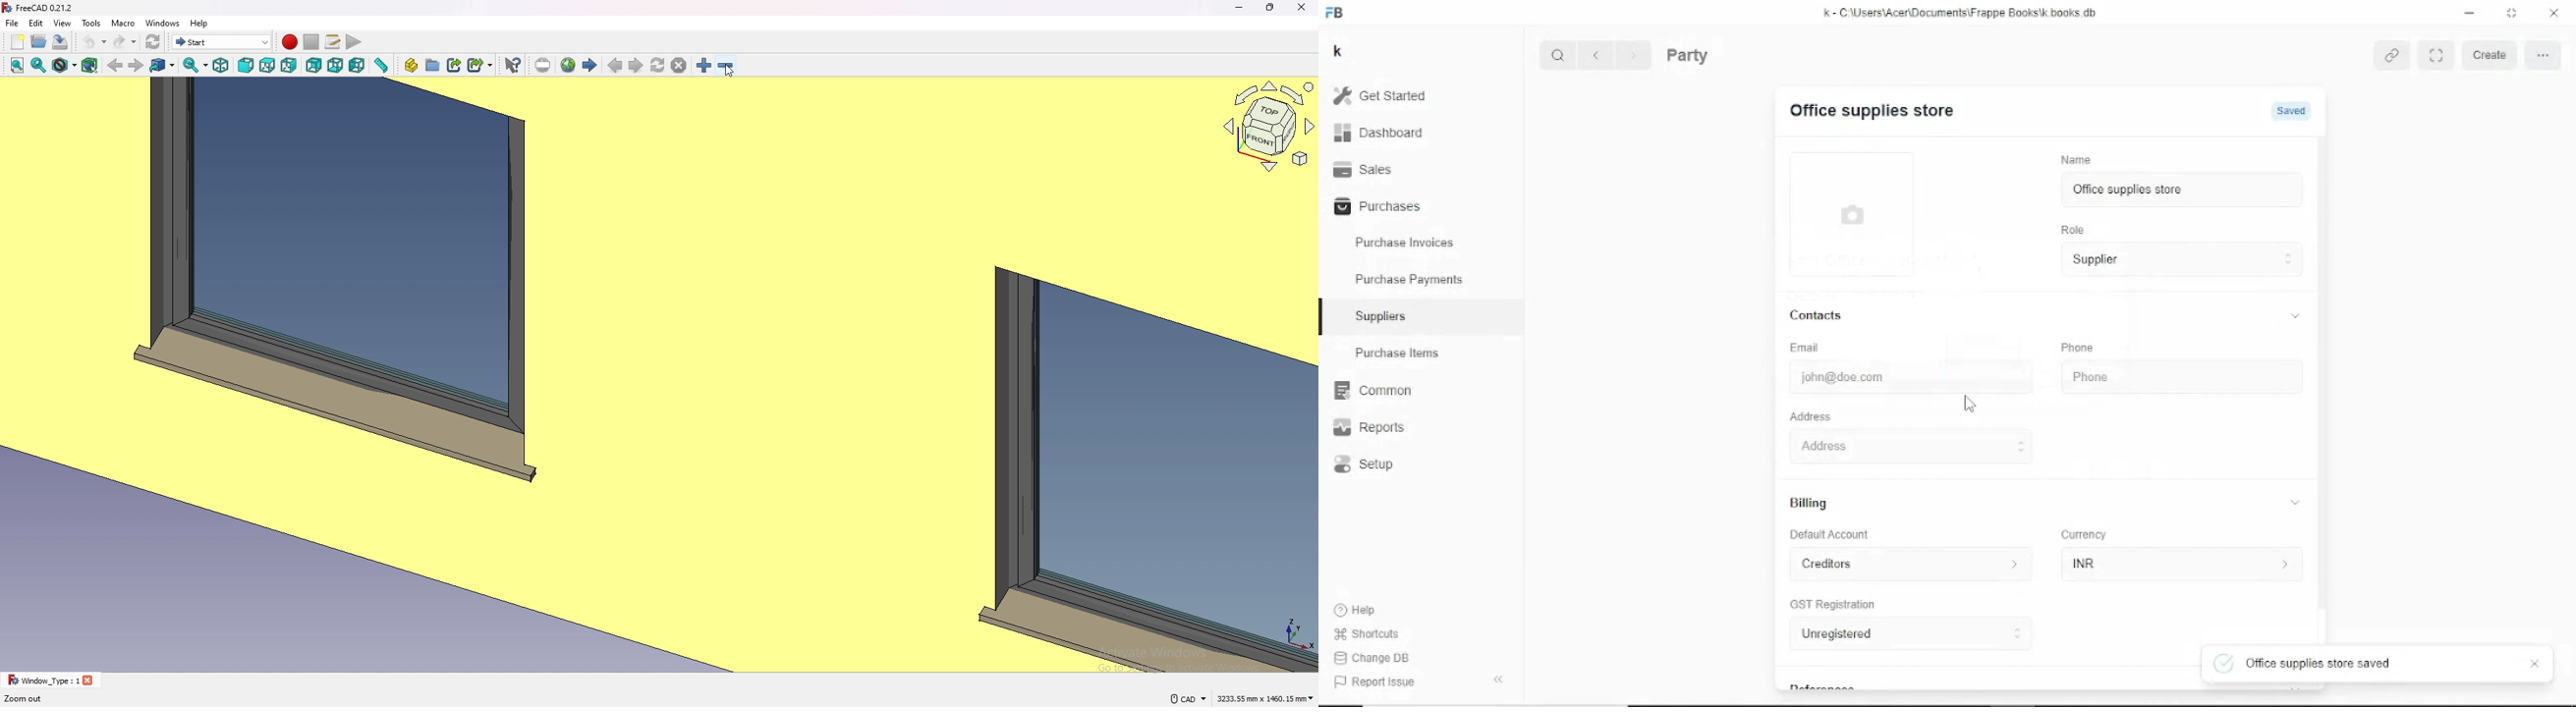  Describe the element at coordinates (1396, 353) in the screenshot. I see `Purchase items` at that location.